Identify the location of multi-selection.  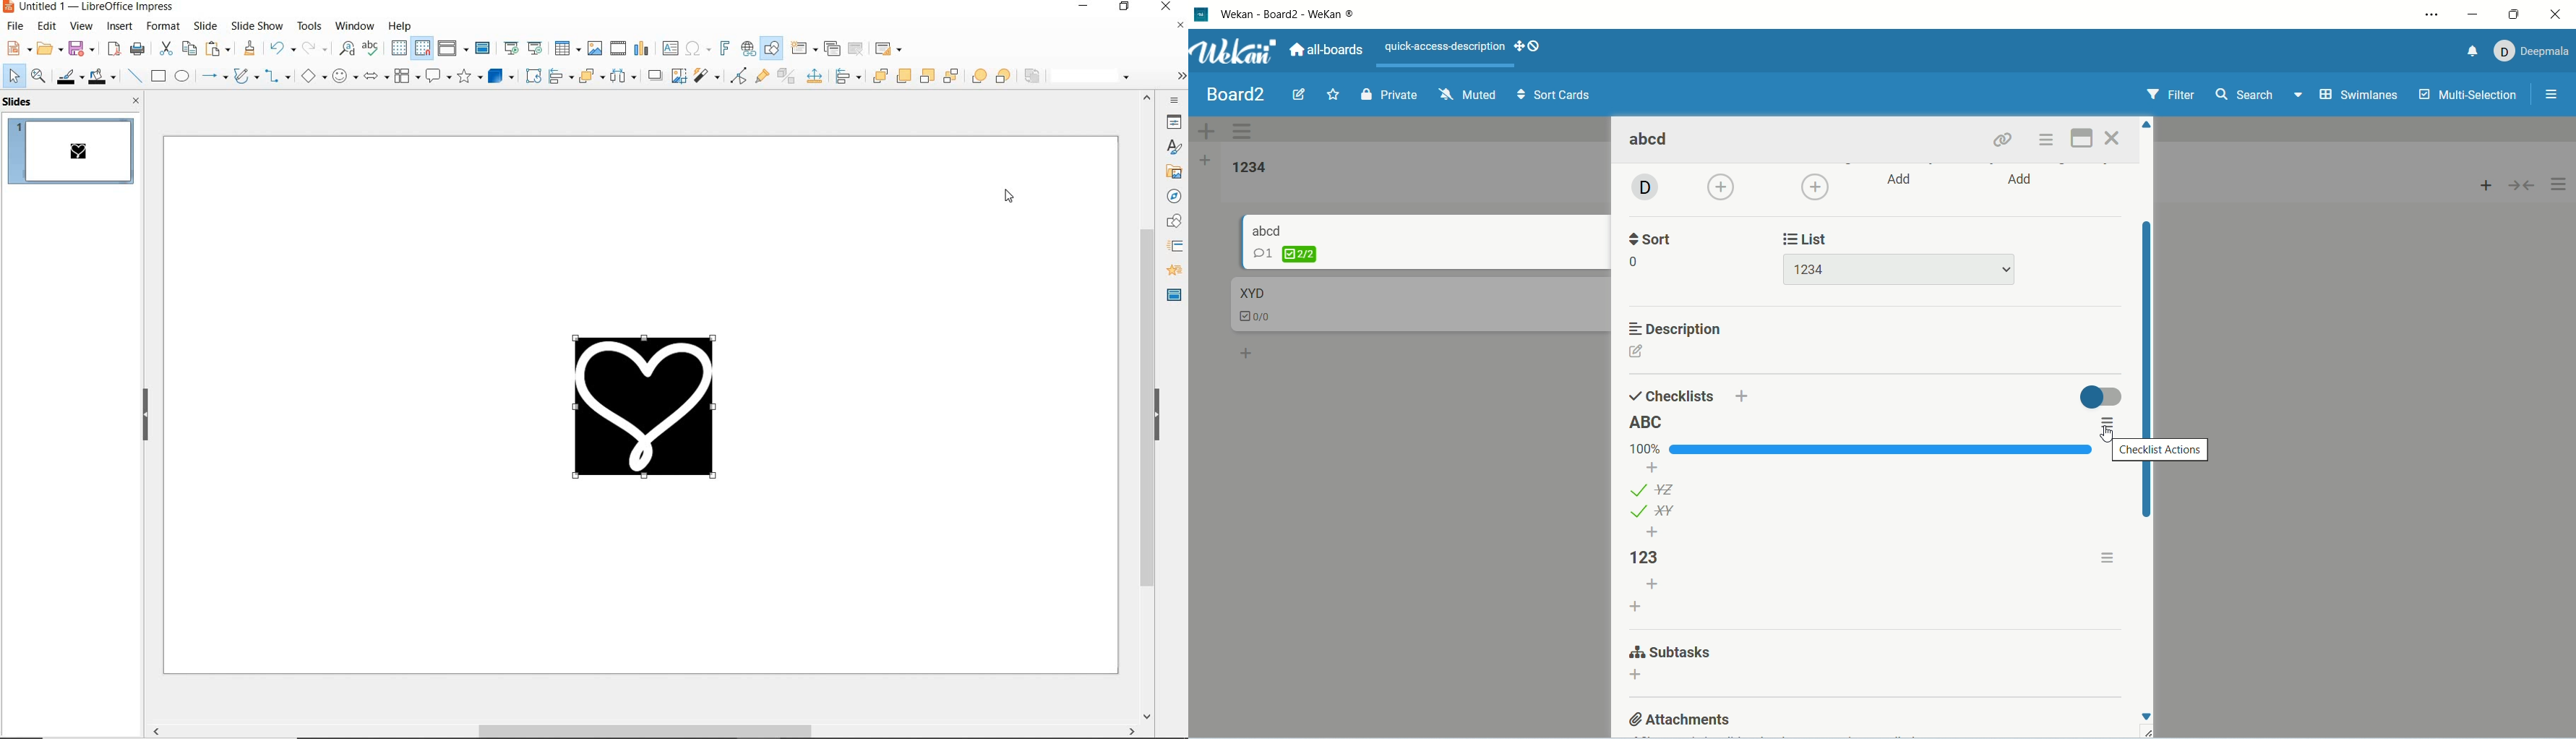
(2470, 97).